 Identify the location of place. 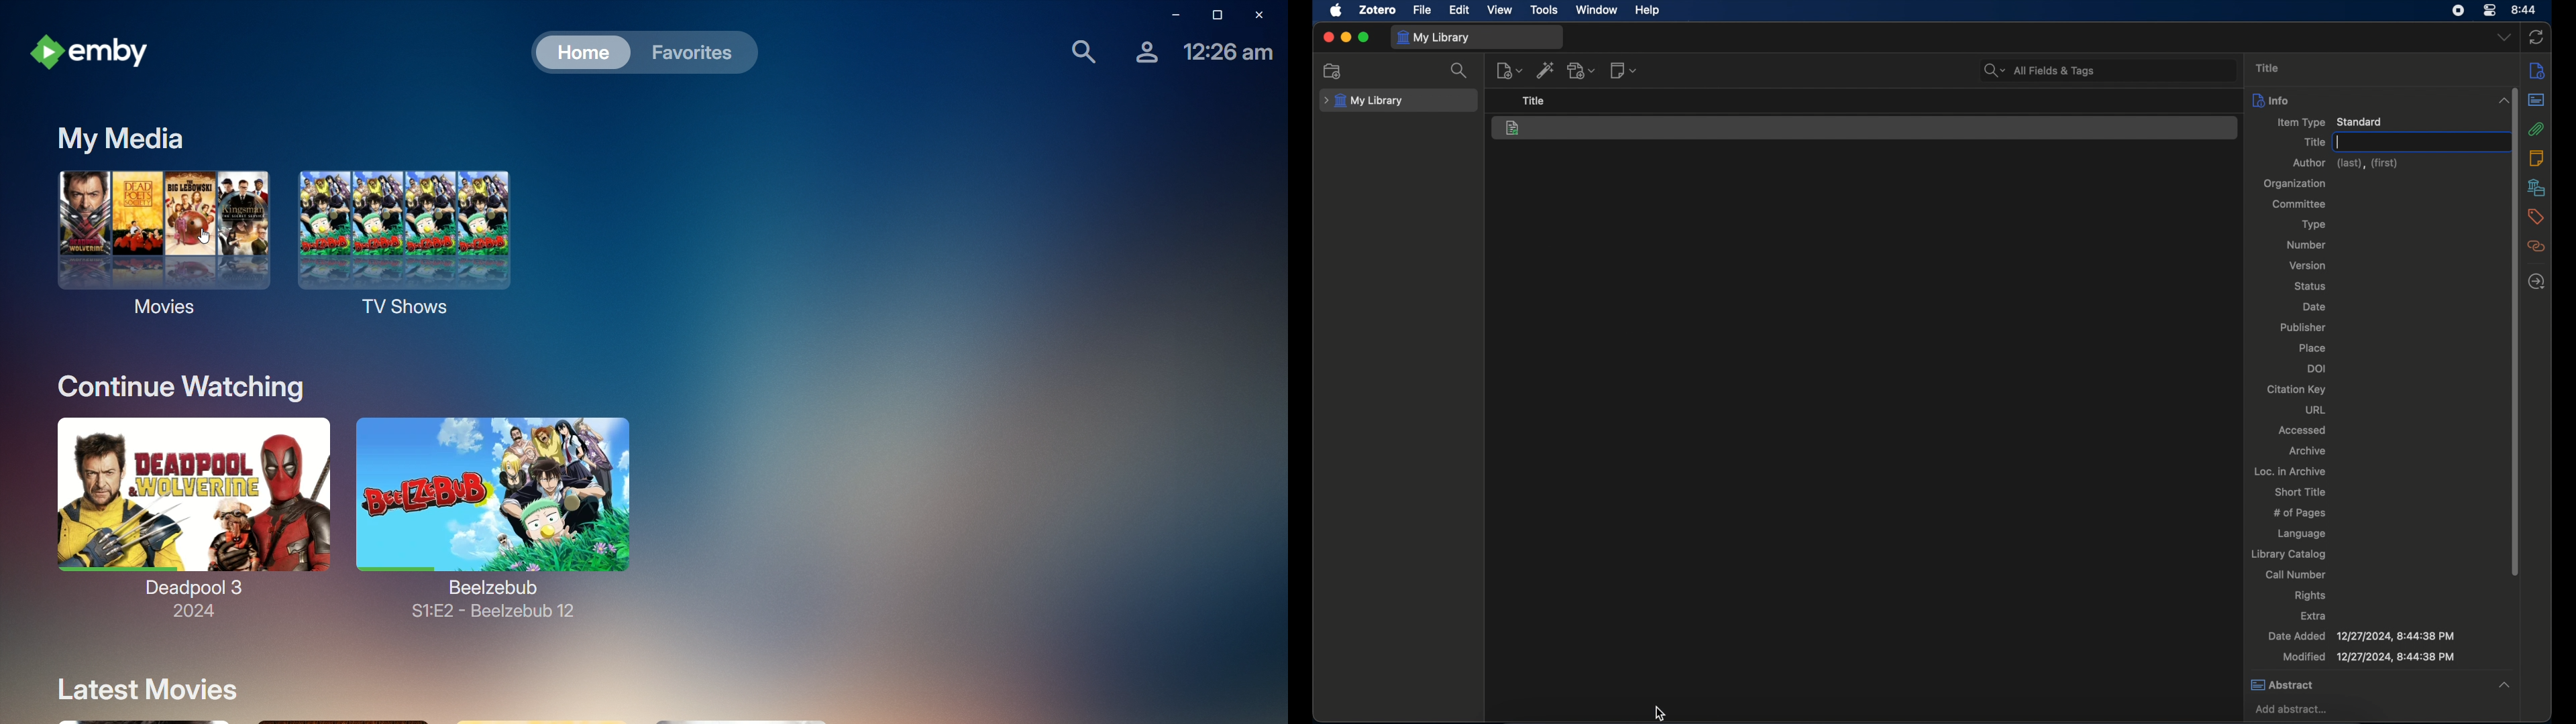
(2314, 347).